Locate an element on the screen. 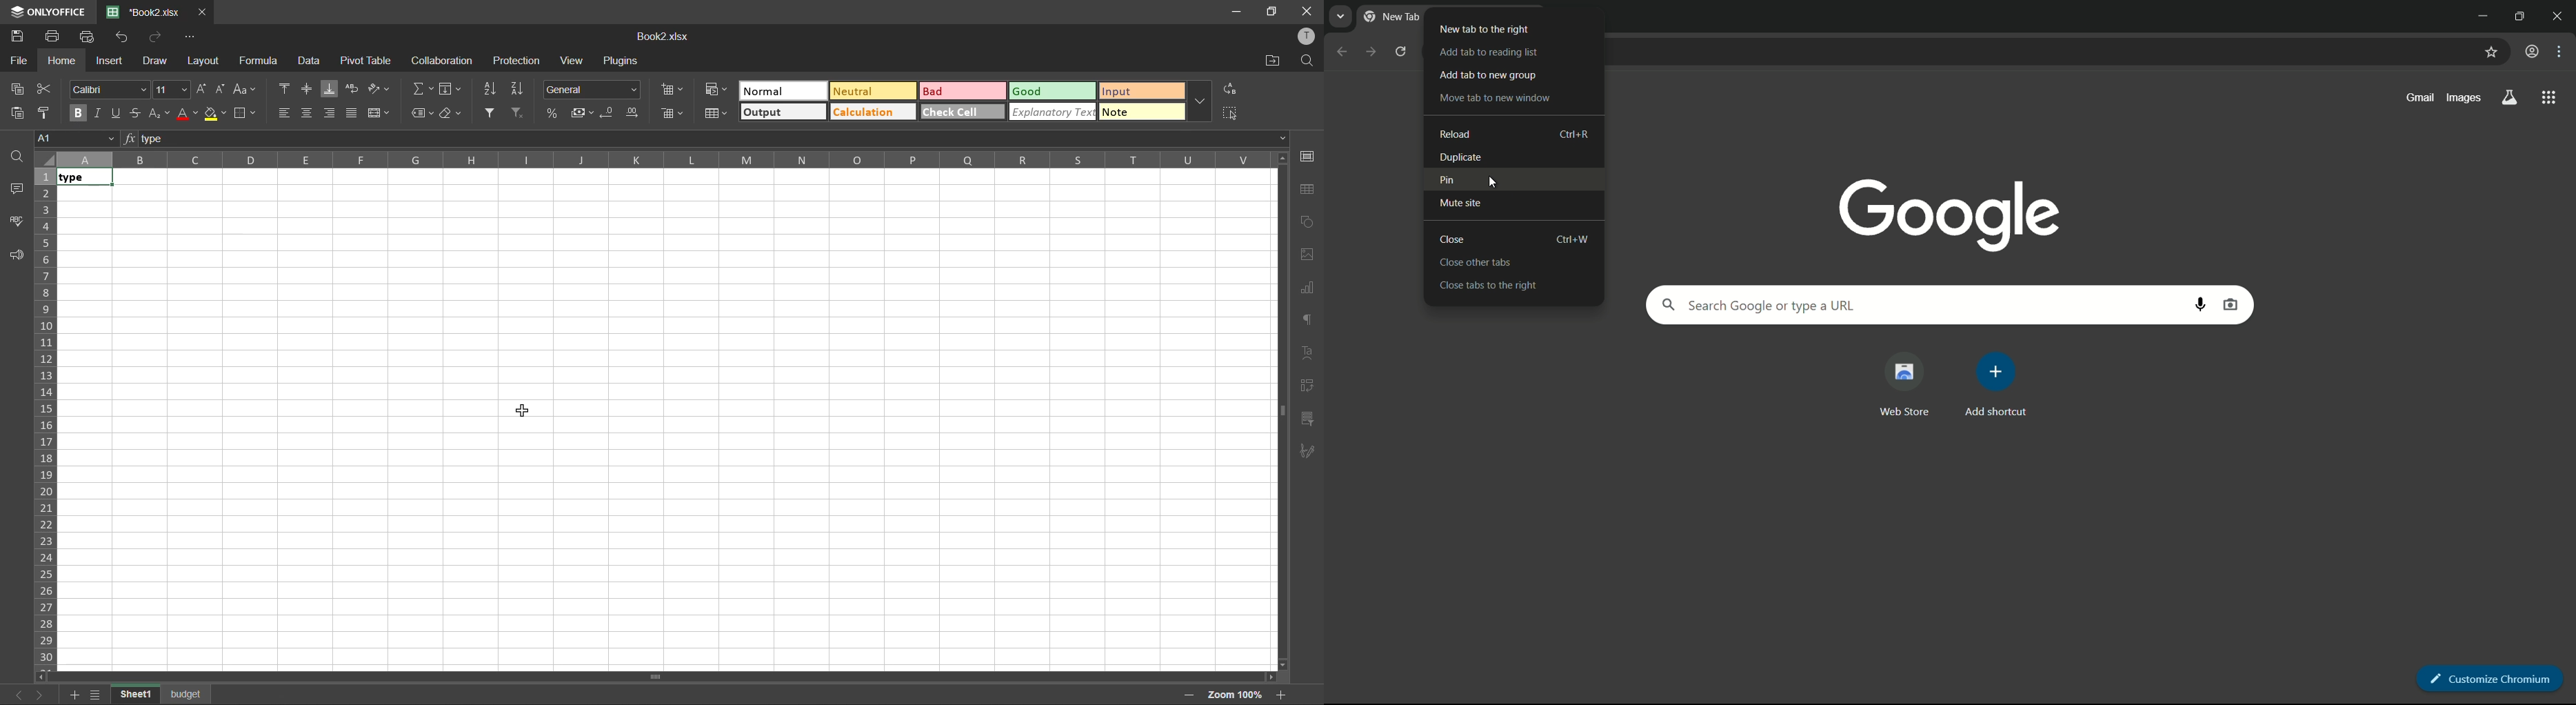 This screenshot has height=728, width=2576. Book2.xlsx is located at coordinates (145, 12).